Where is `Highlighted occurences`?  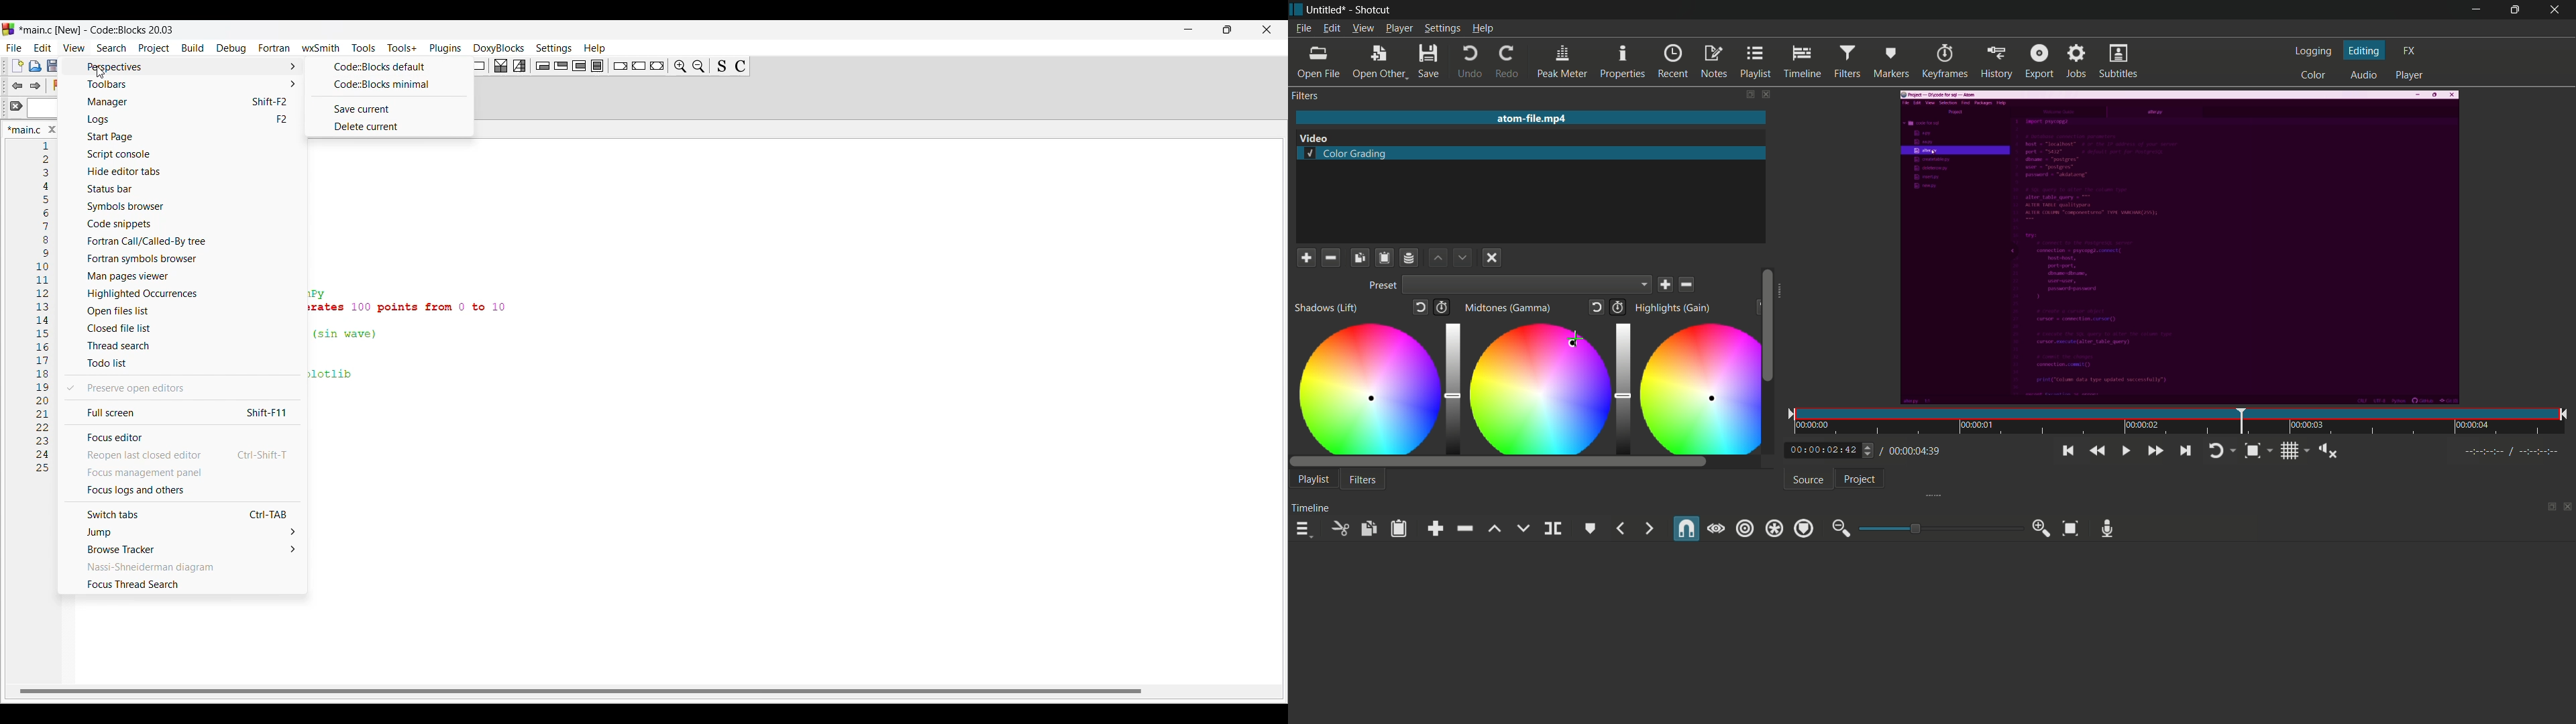
Highlighted occurences is located at coordinates (183, 294).